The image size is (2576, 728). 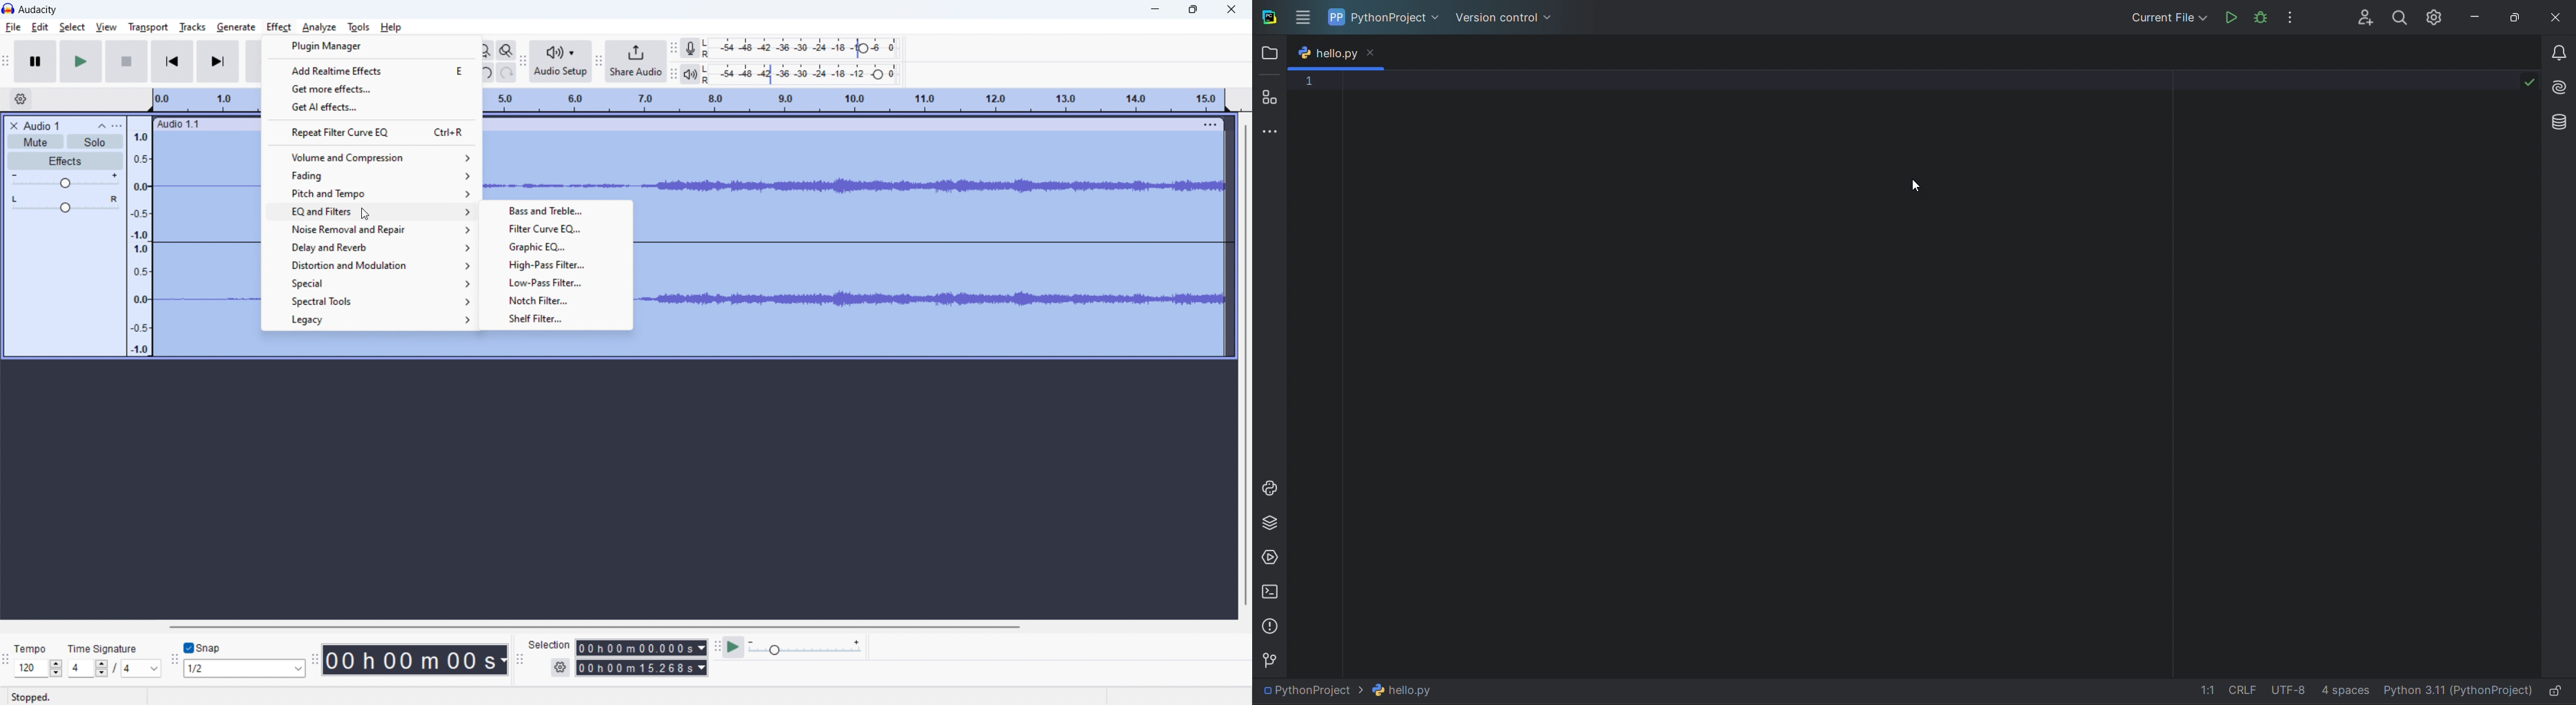 What do you see at coordinates (149, 25) in the screenshot?
I see `transport` at bounding box center [149, 25].